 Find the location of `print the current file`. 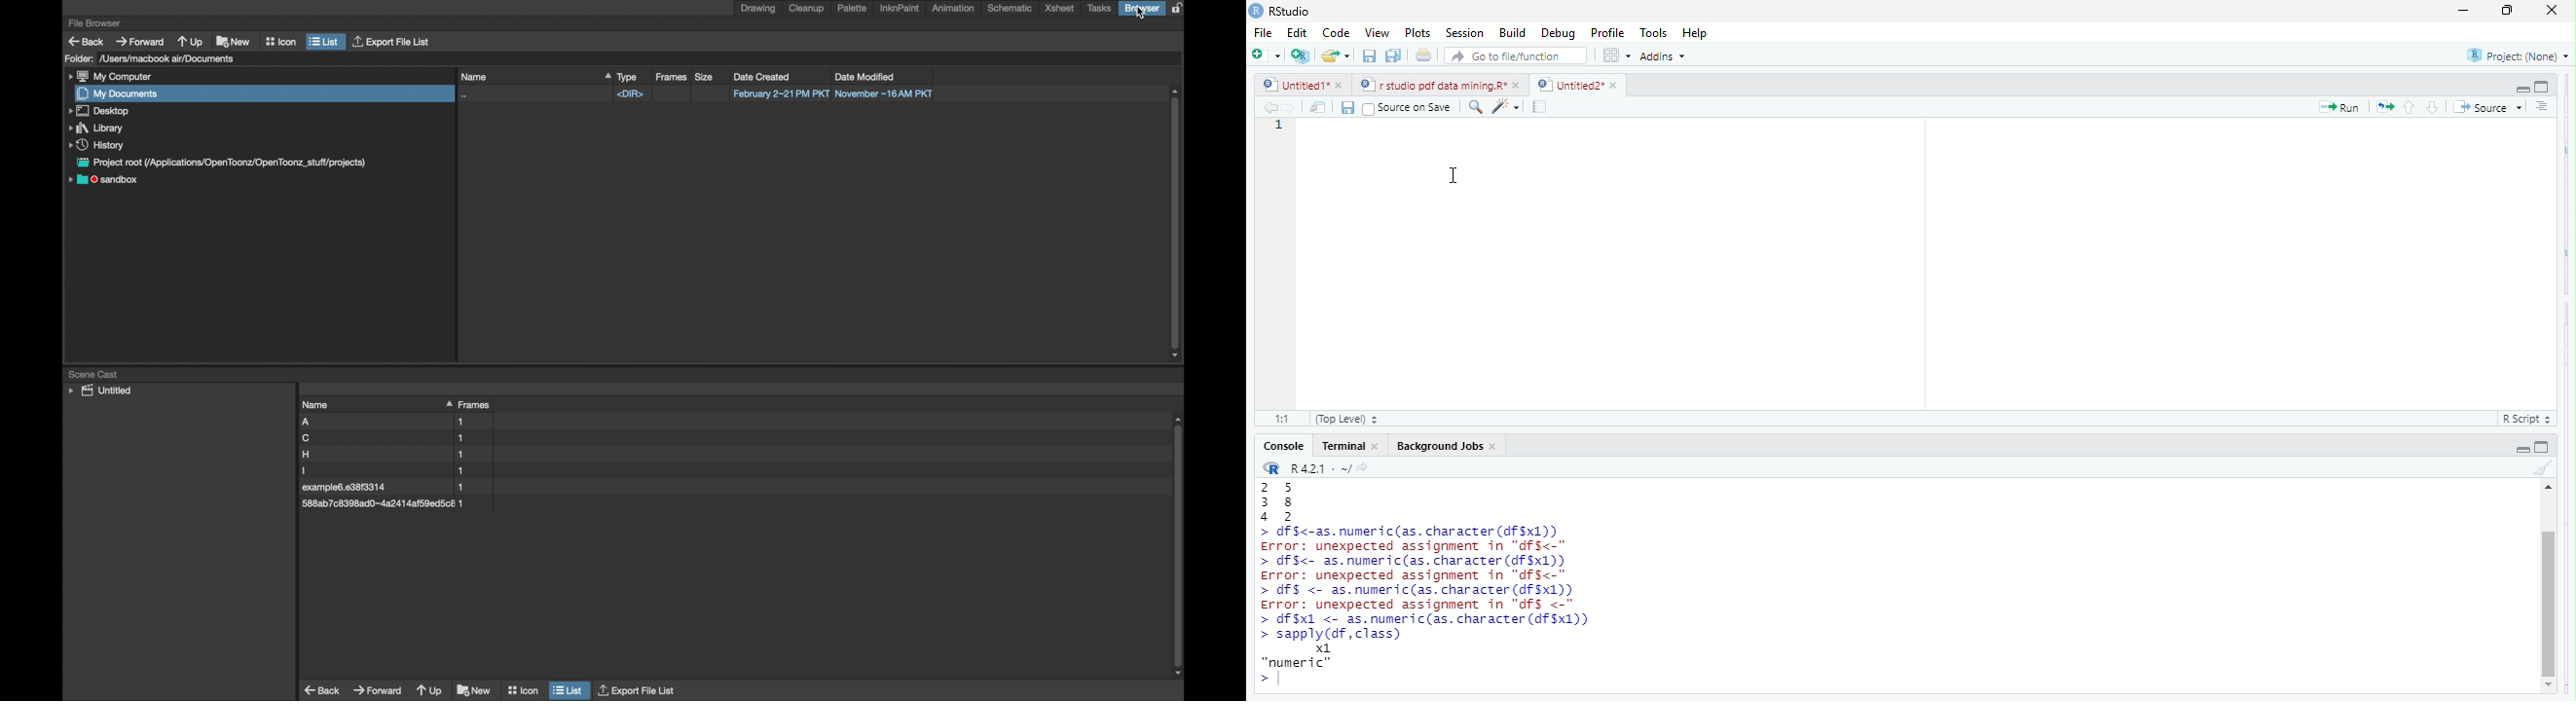

print the current file is located at coordinates (1421, 55).